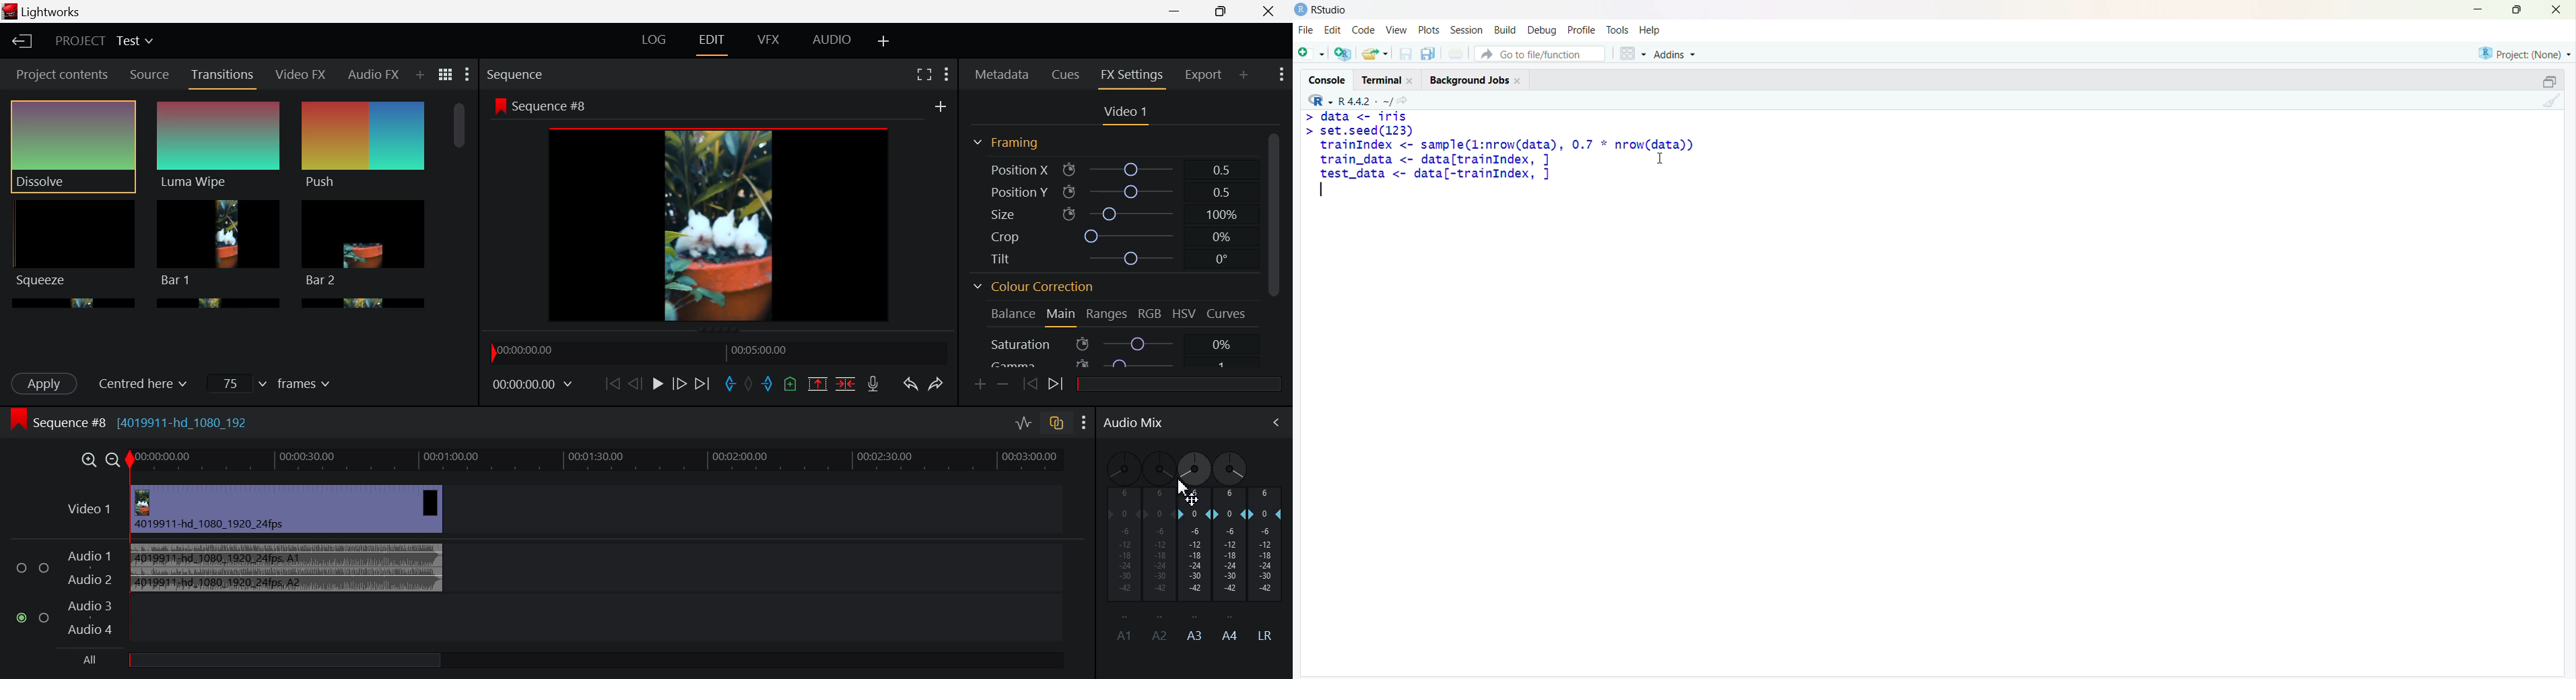  What do you see at coordinates (1118, 546) in the screenshot?
I see `A1 Channel disabled` at bounding box center [1118, 546].